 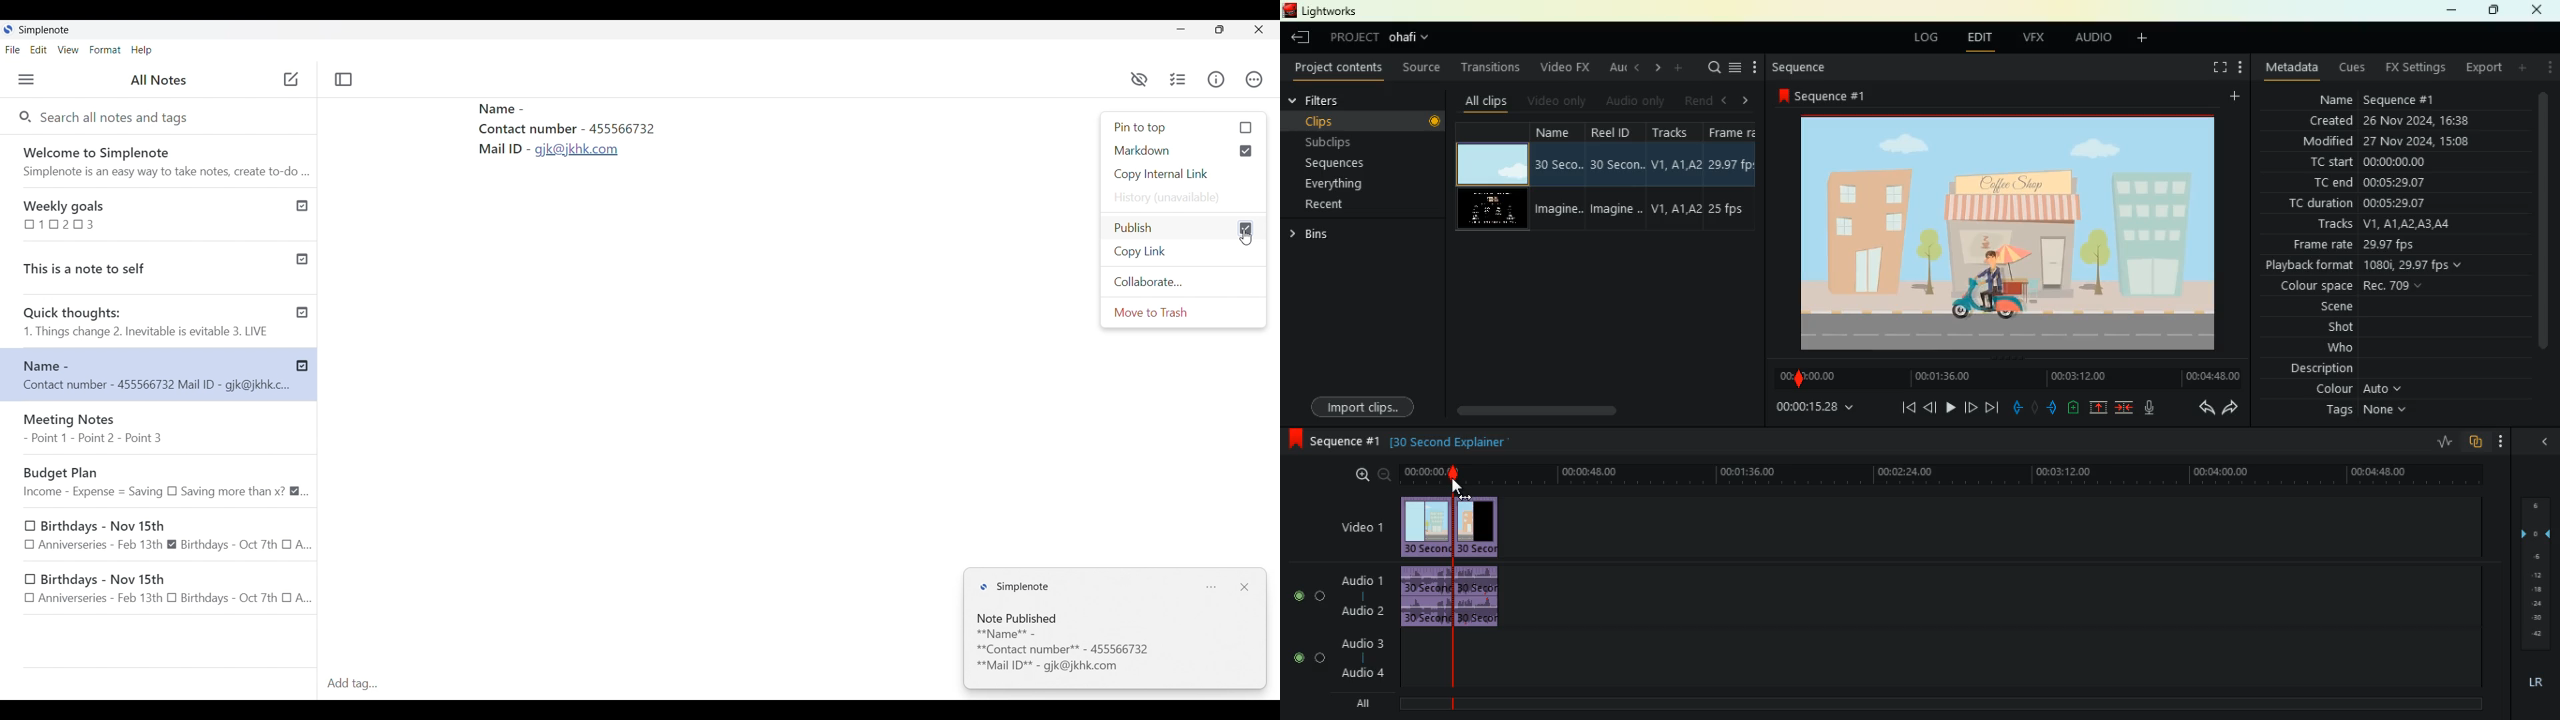 What do you see at coordinates (2537, 10) in the screenshot?
I see `close` at bounding box center [2537, 10].